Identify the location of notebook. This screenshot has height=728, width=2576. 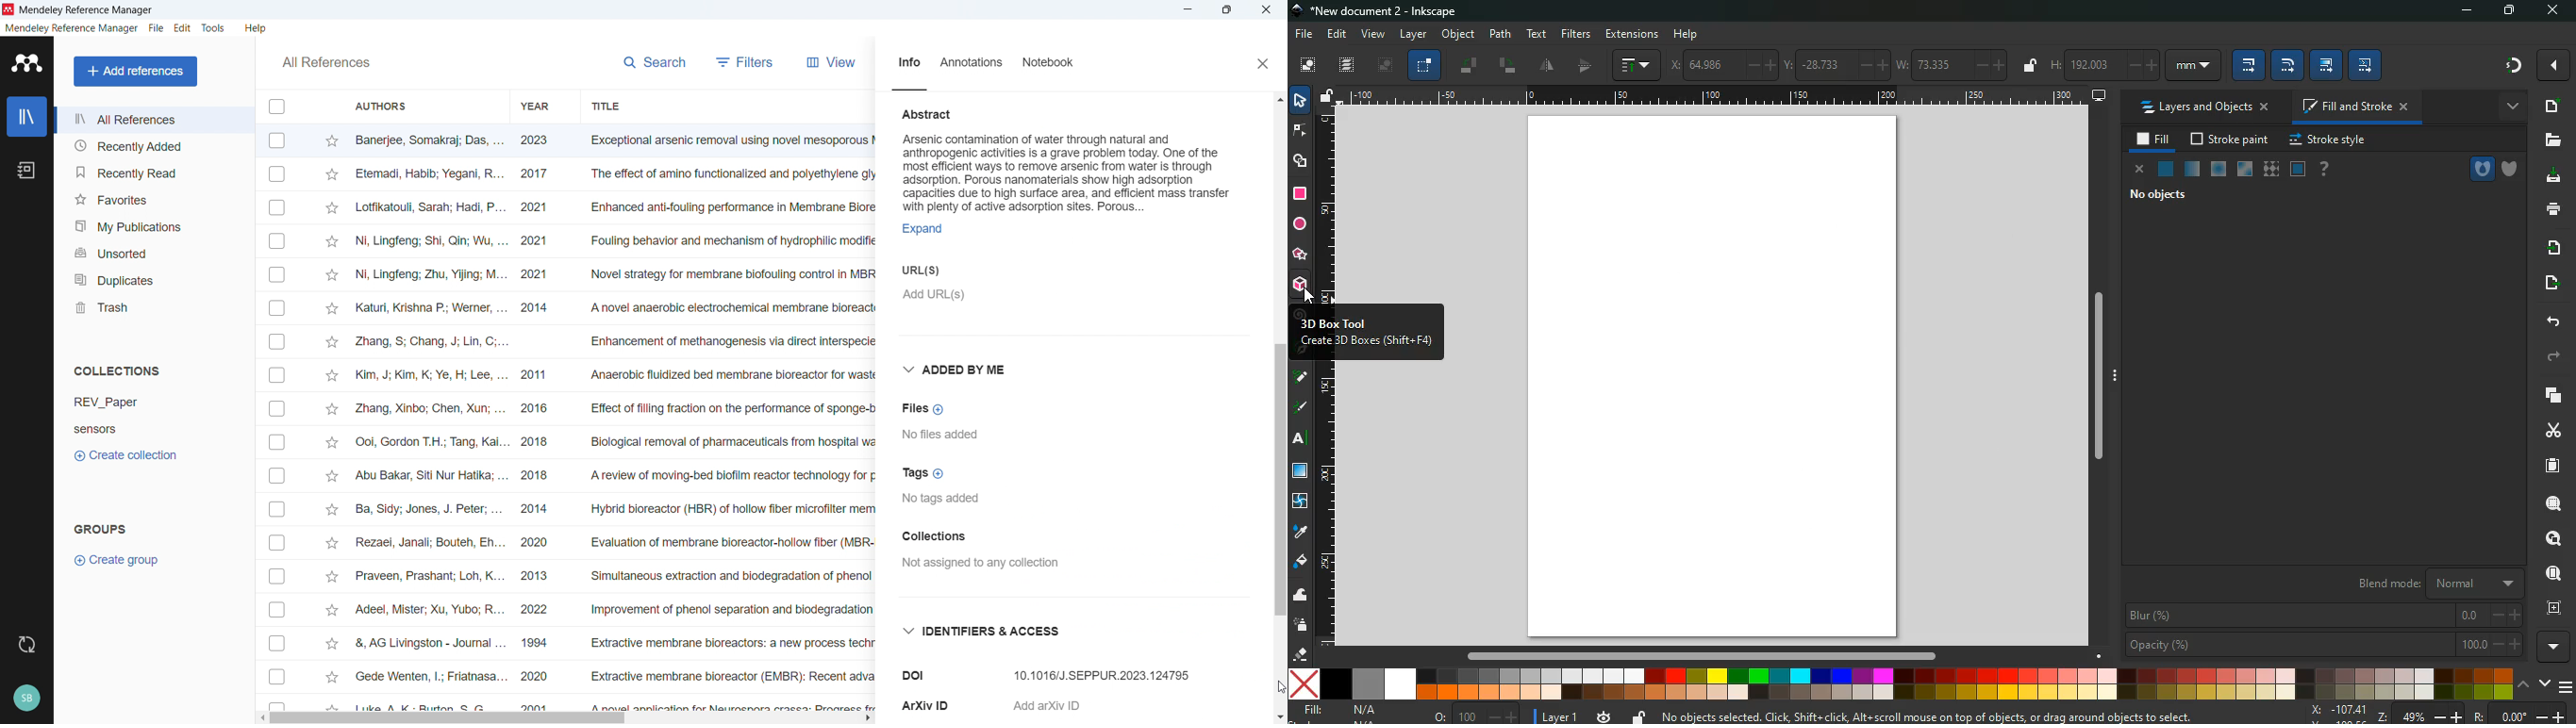
(27, 170).